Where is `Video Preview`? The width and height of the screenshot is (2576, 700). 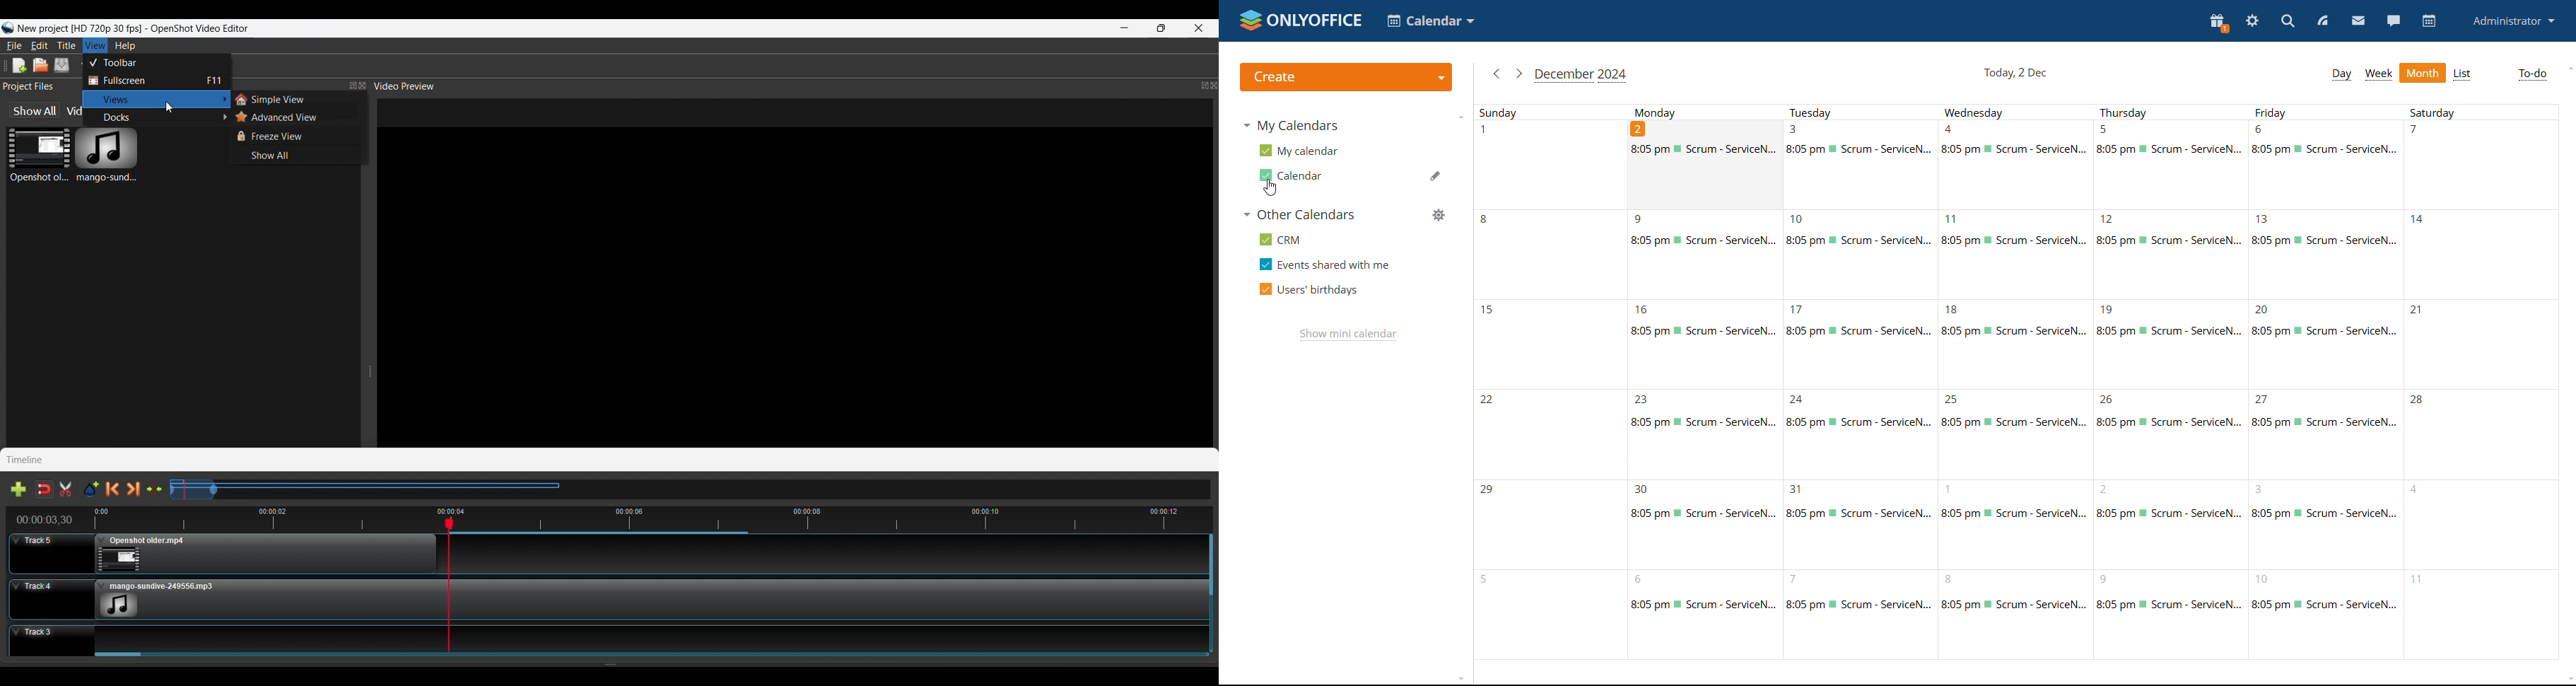
Video Preview is located at coordinates (404, 86).